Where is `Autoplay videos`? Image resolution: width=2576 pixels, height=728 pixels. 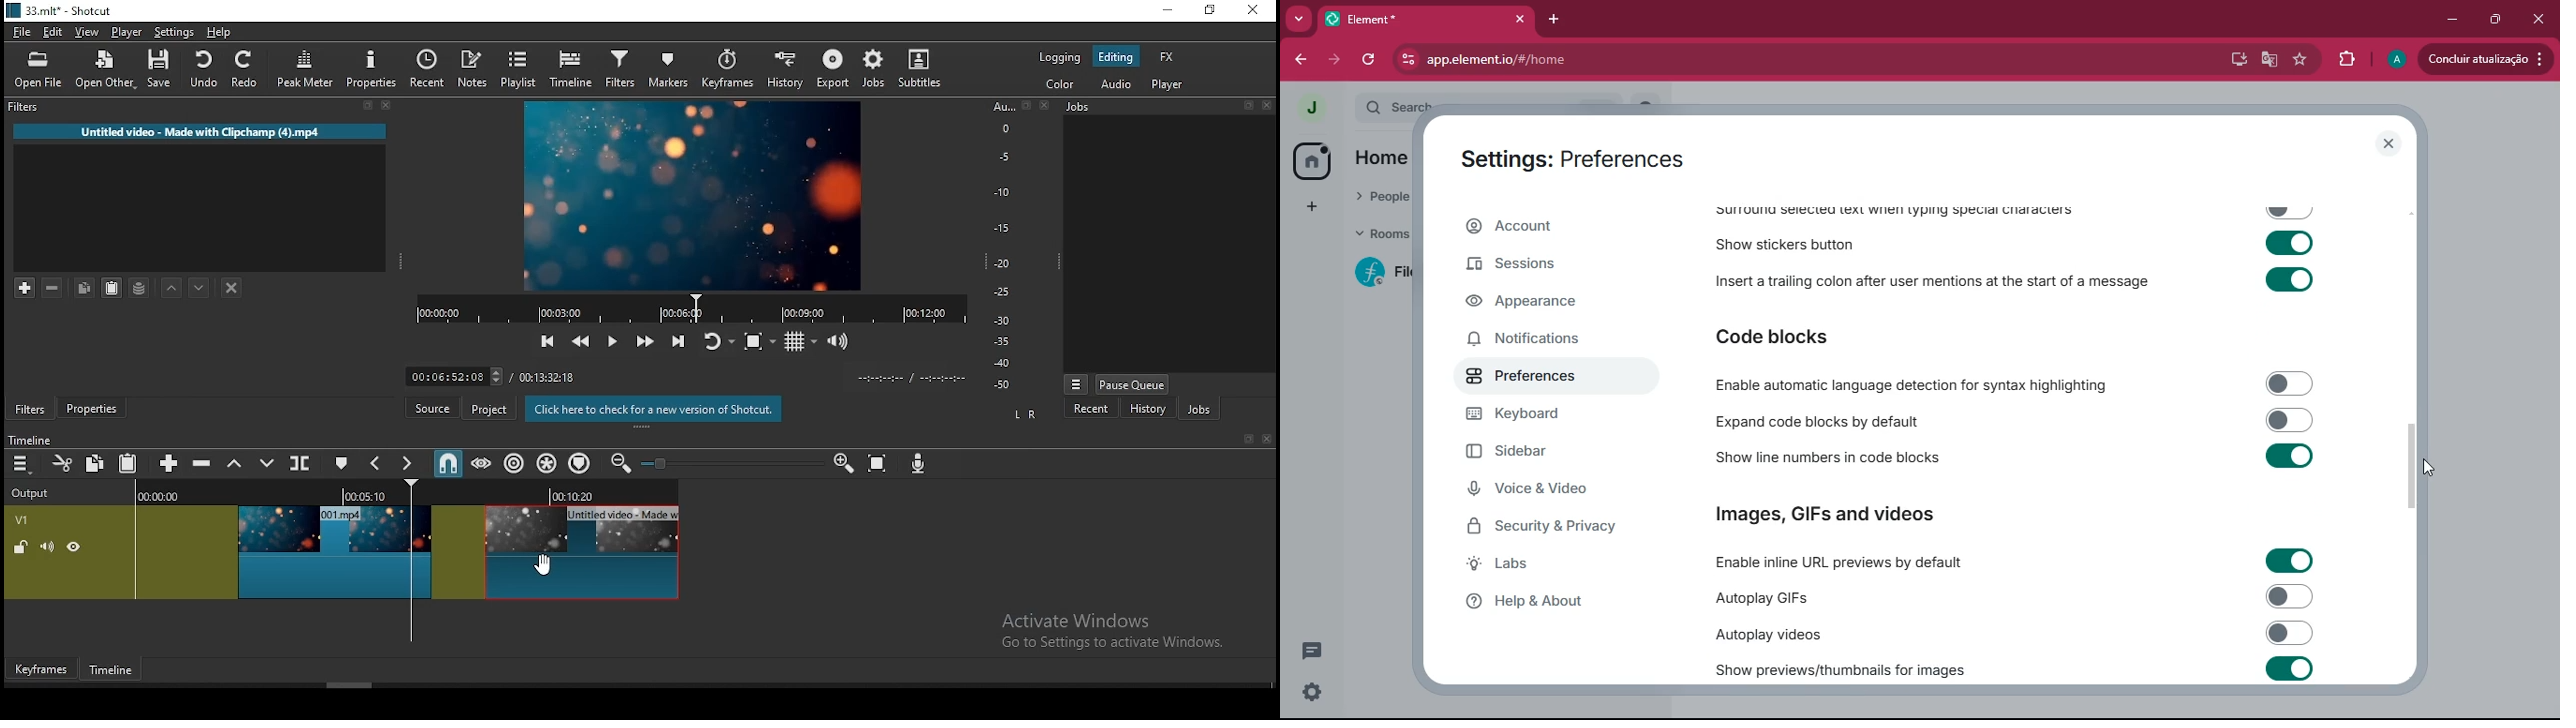 Autoplay videos is located at coordinates (2014, 634).